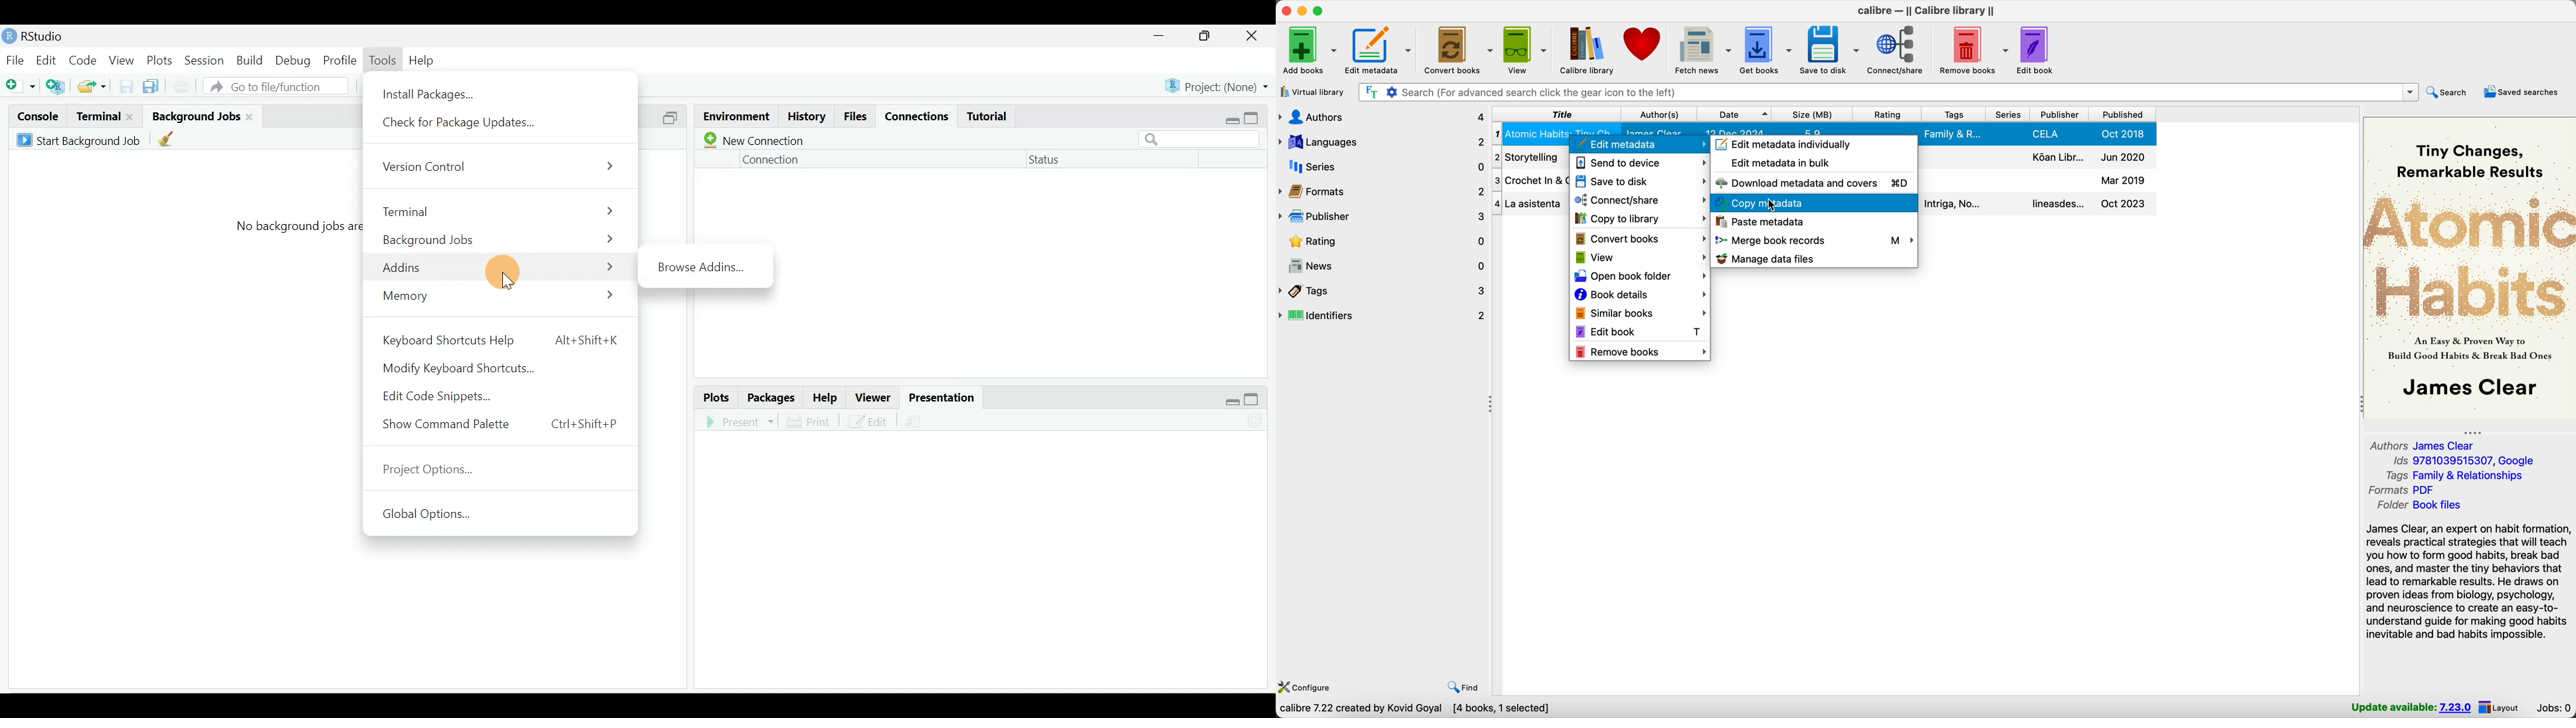  What do you see at coordinates (497, 267) in the screenshot?
I see `Cursor` at bounding box center [497, 267].